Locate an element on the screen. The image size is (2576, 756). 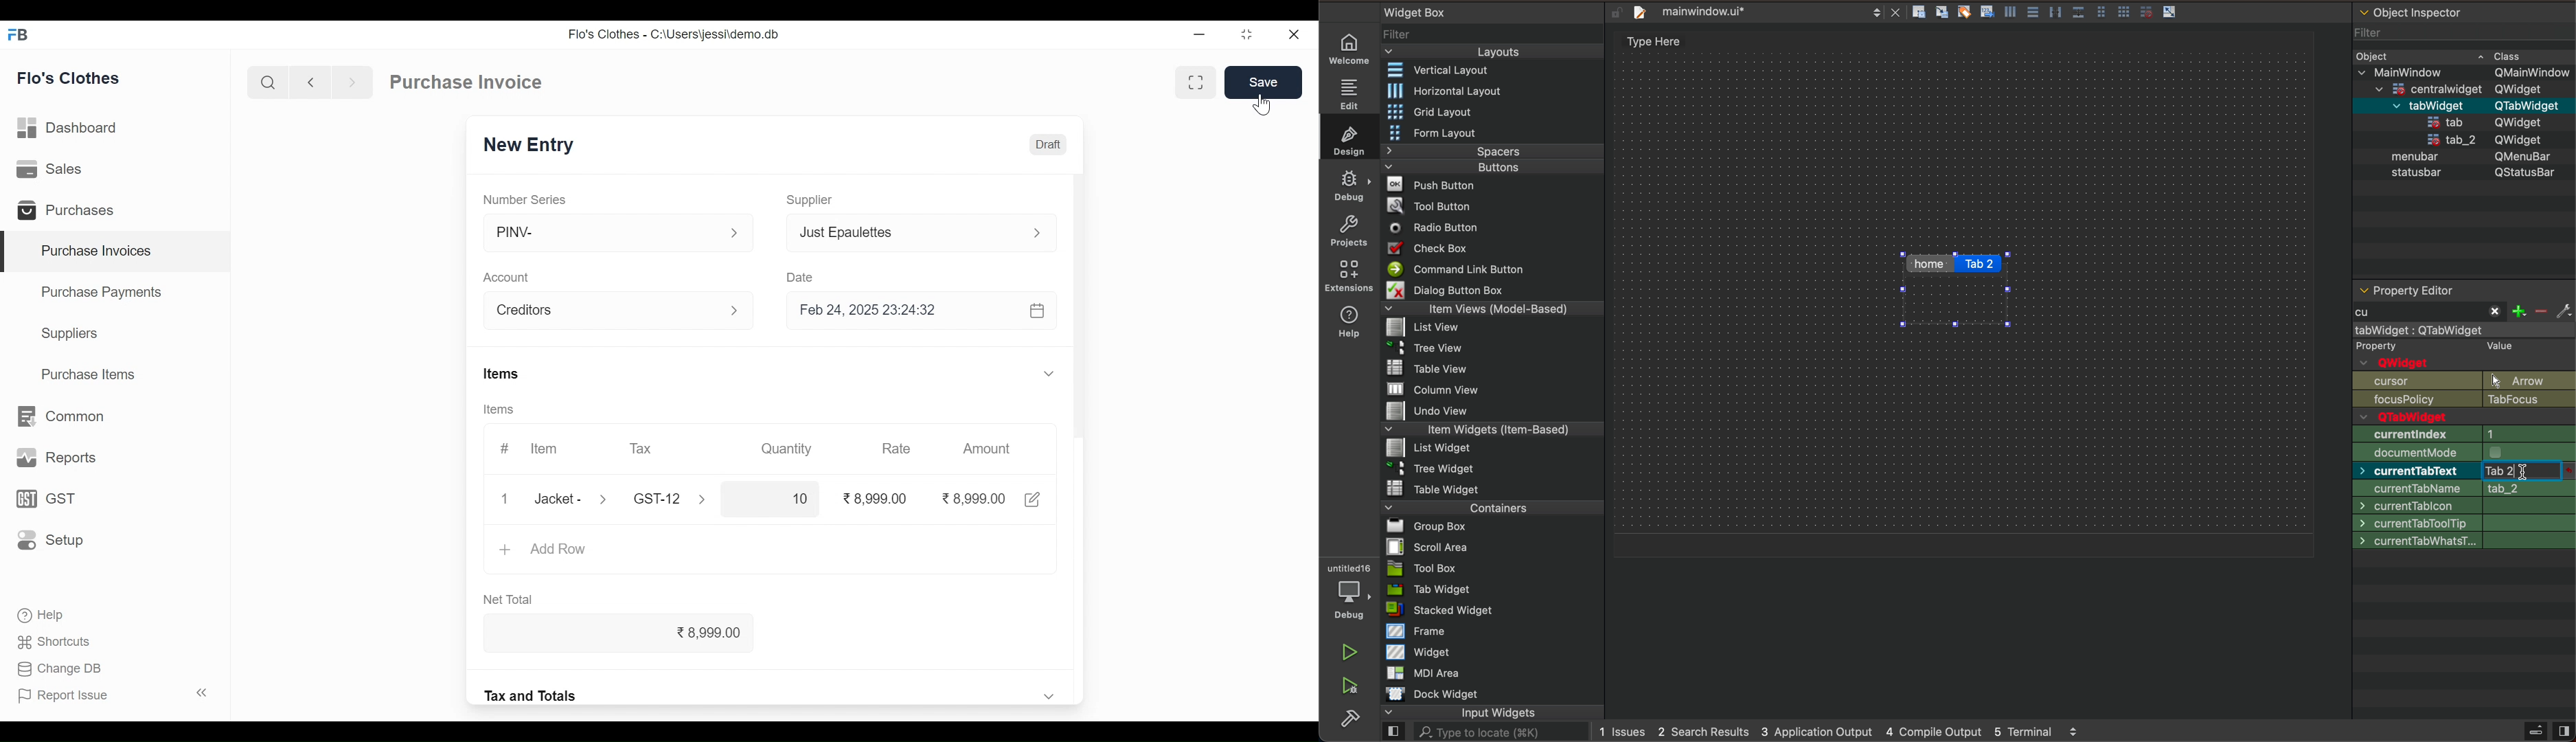
minimize is located at coordinates (1200, 35).